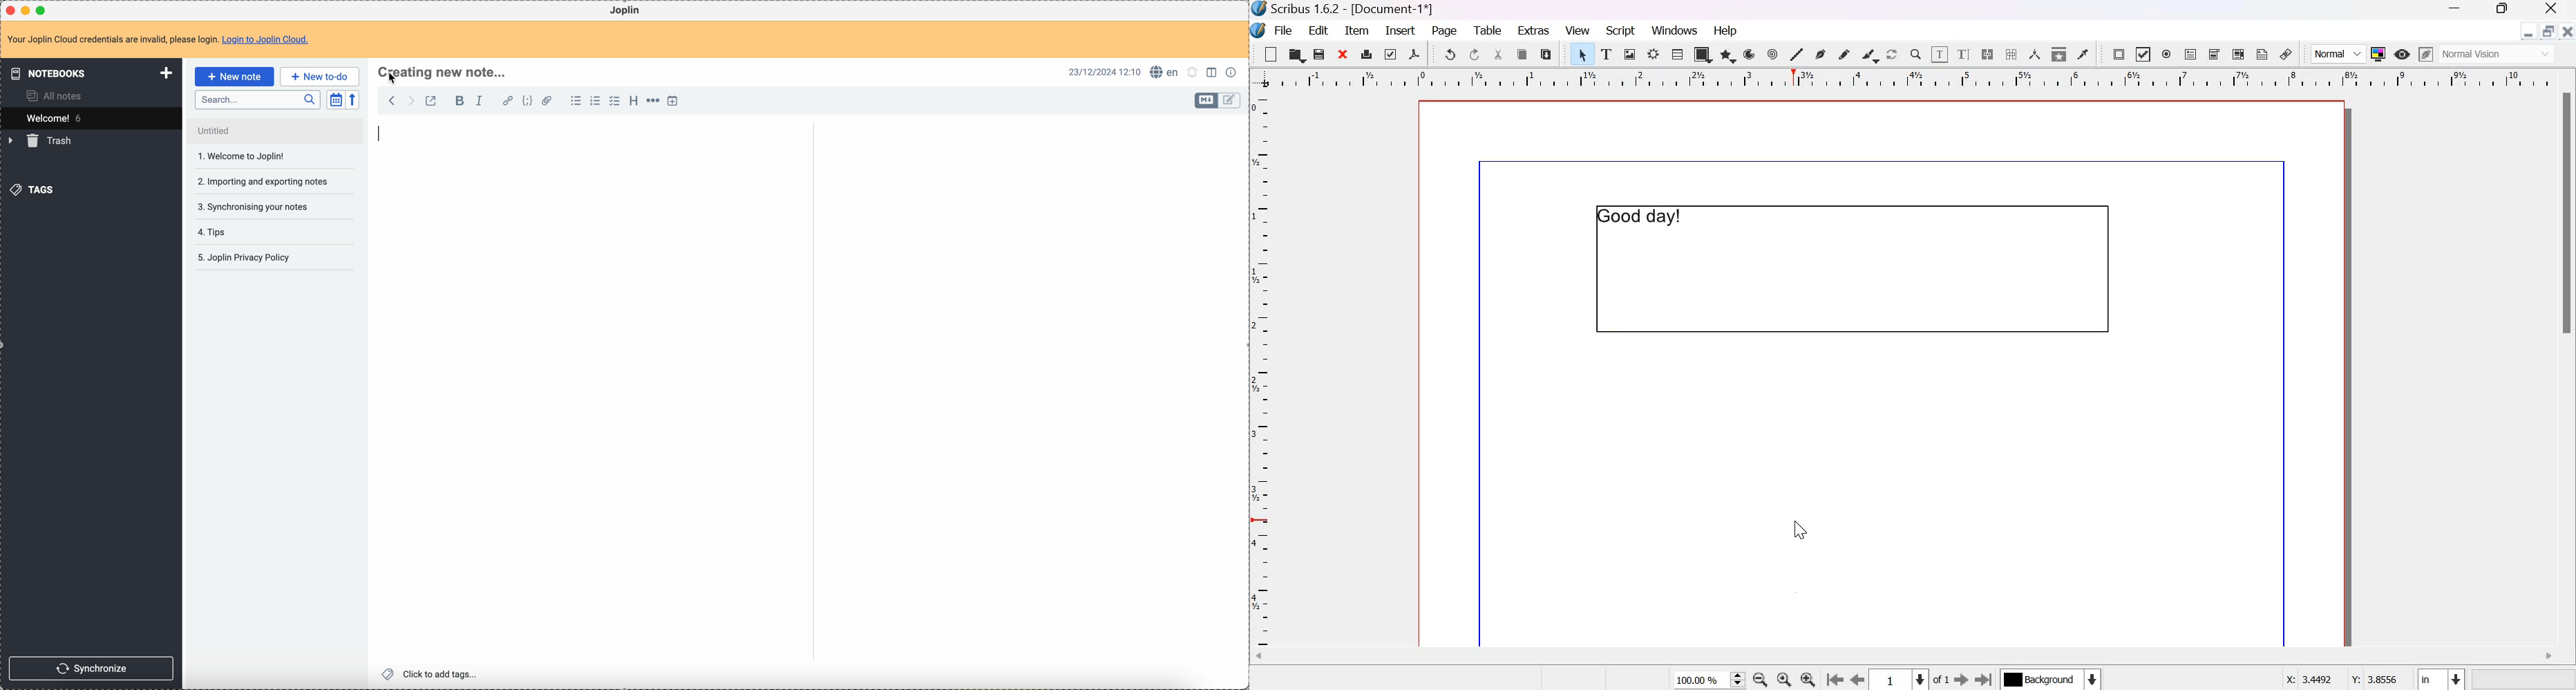 The height and width of the screenshot is (700, 2576). Describe the element at coordinates (2142, 55) in the screenshot. I see `PDF check box` at that location.